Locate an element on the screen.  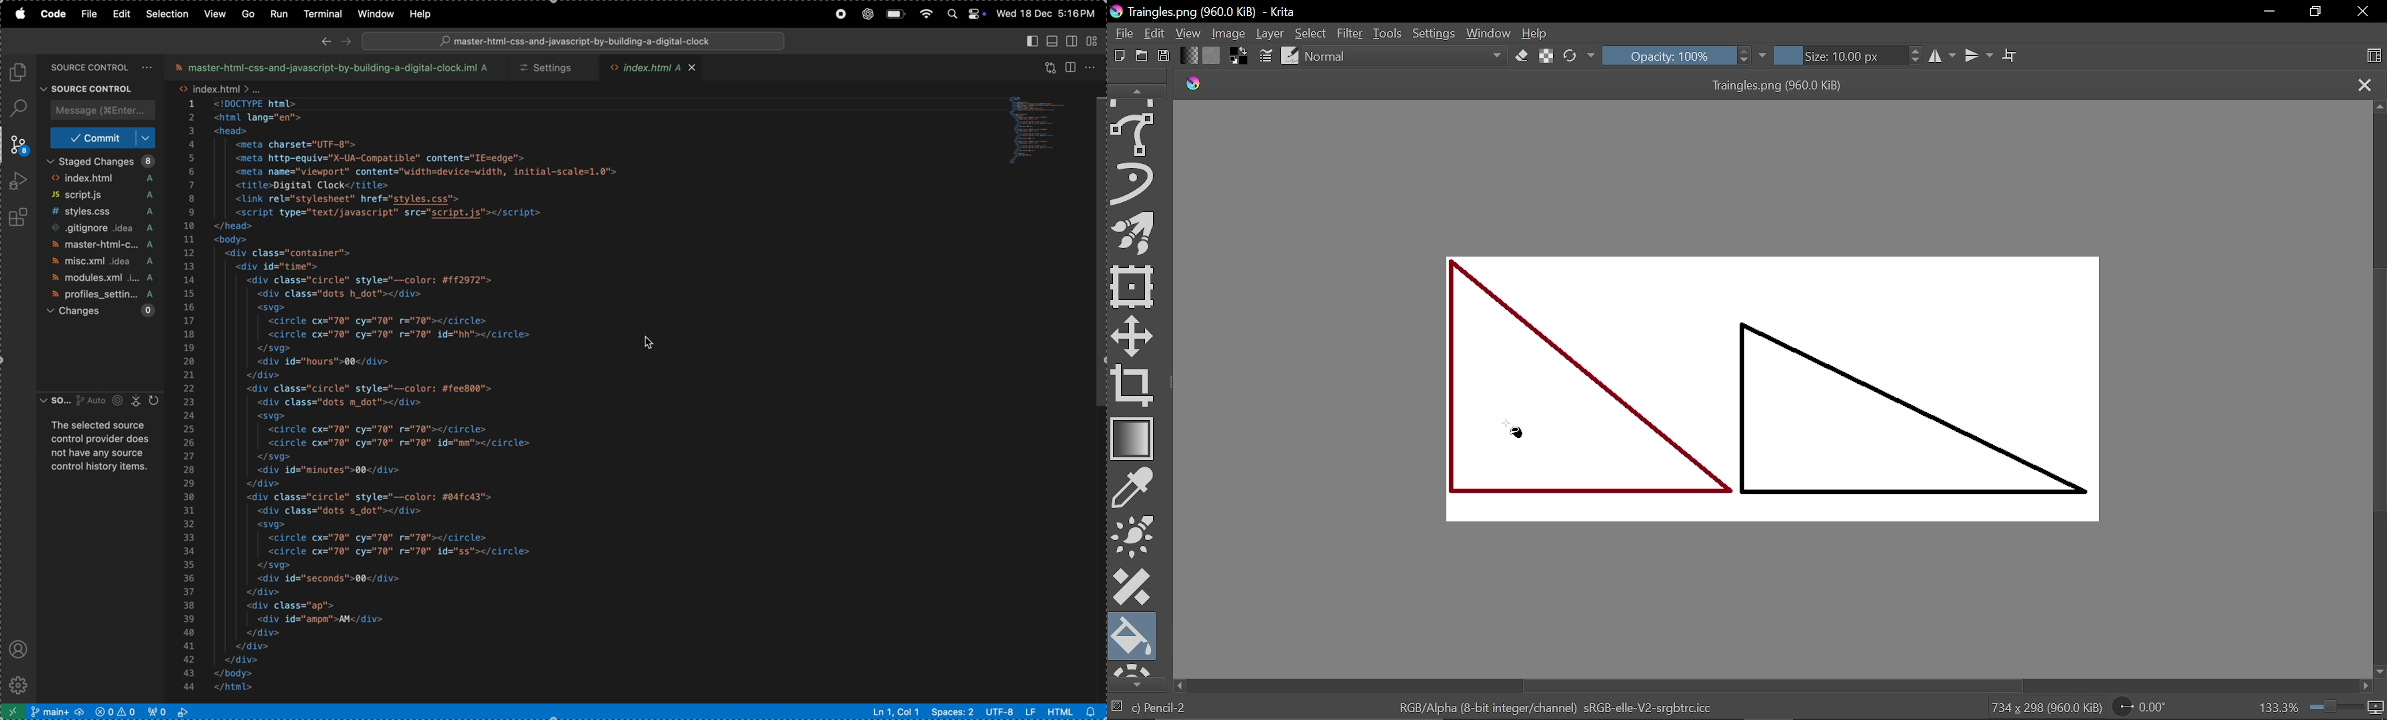
window is located at coordinates (372, 14).